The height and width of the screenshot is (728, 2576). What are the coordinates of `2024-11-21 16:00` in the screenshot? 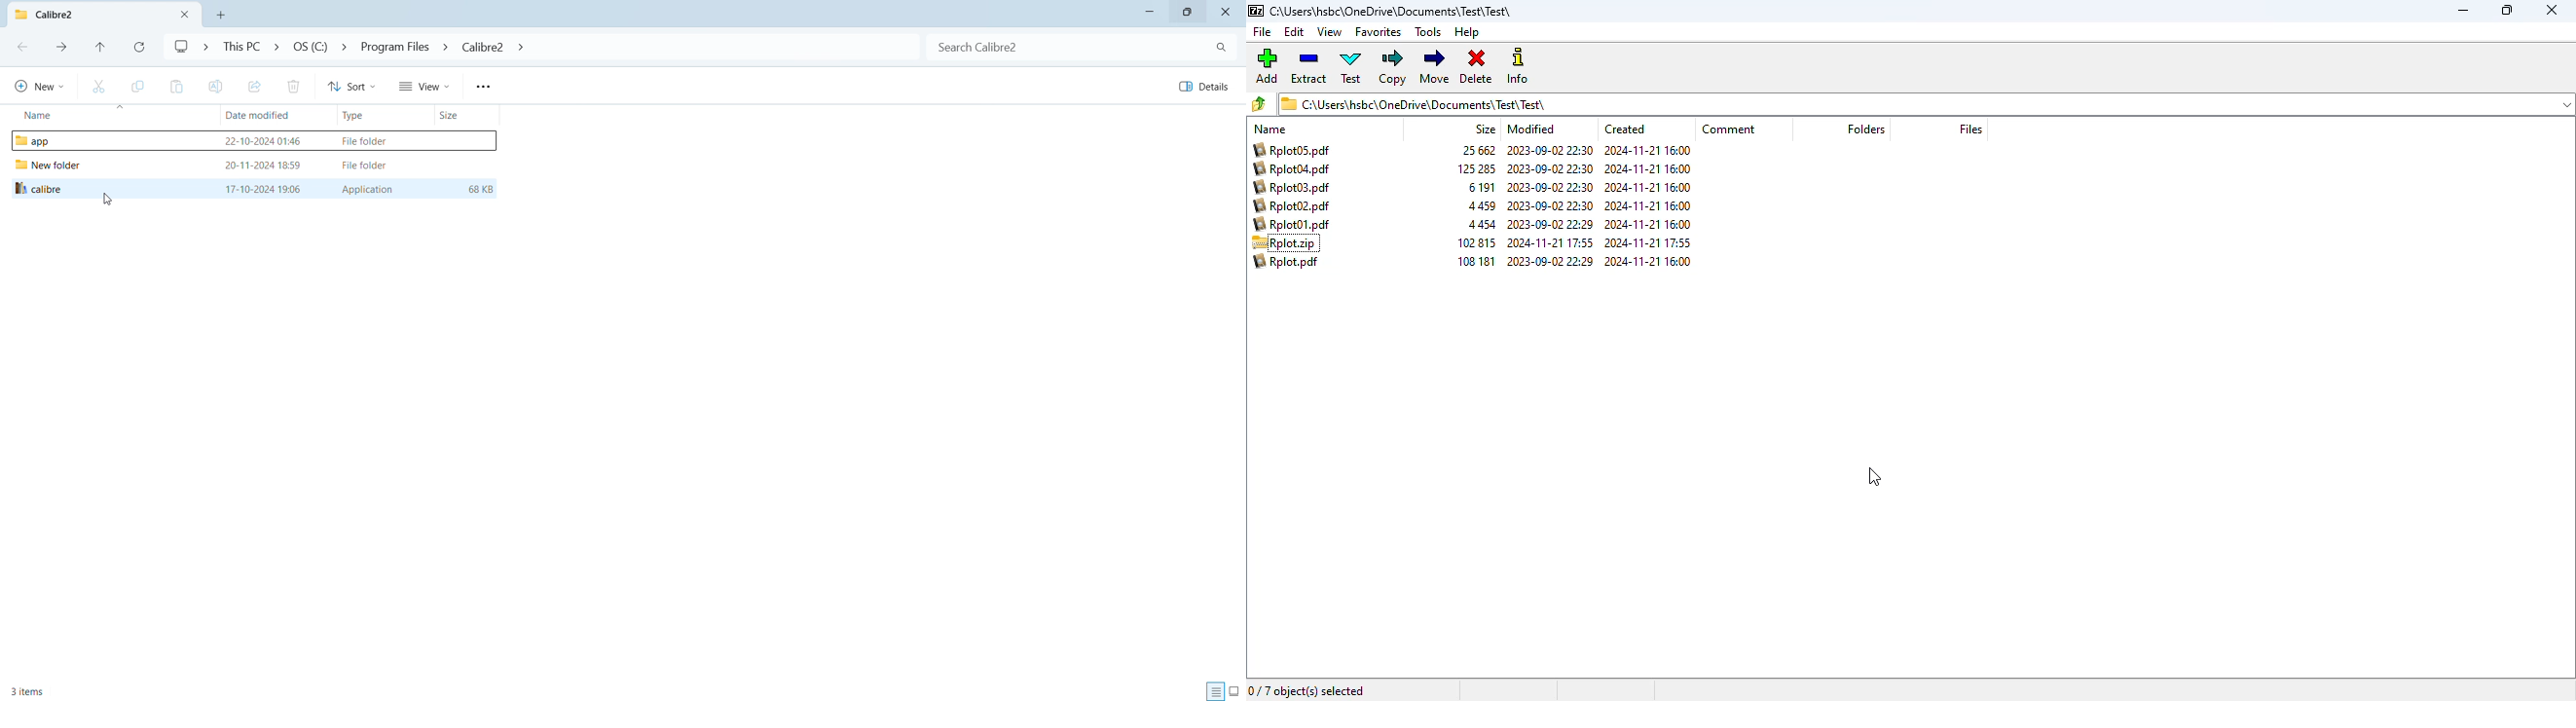 It's located at (1648, 150).